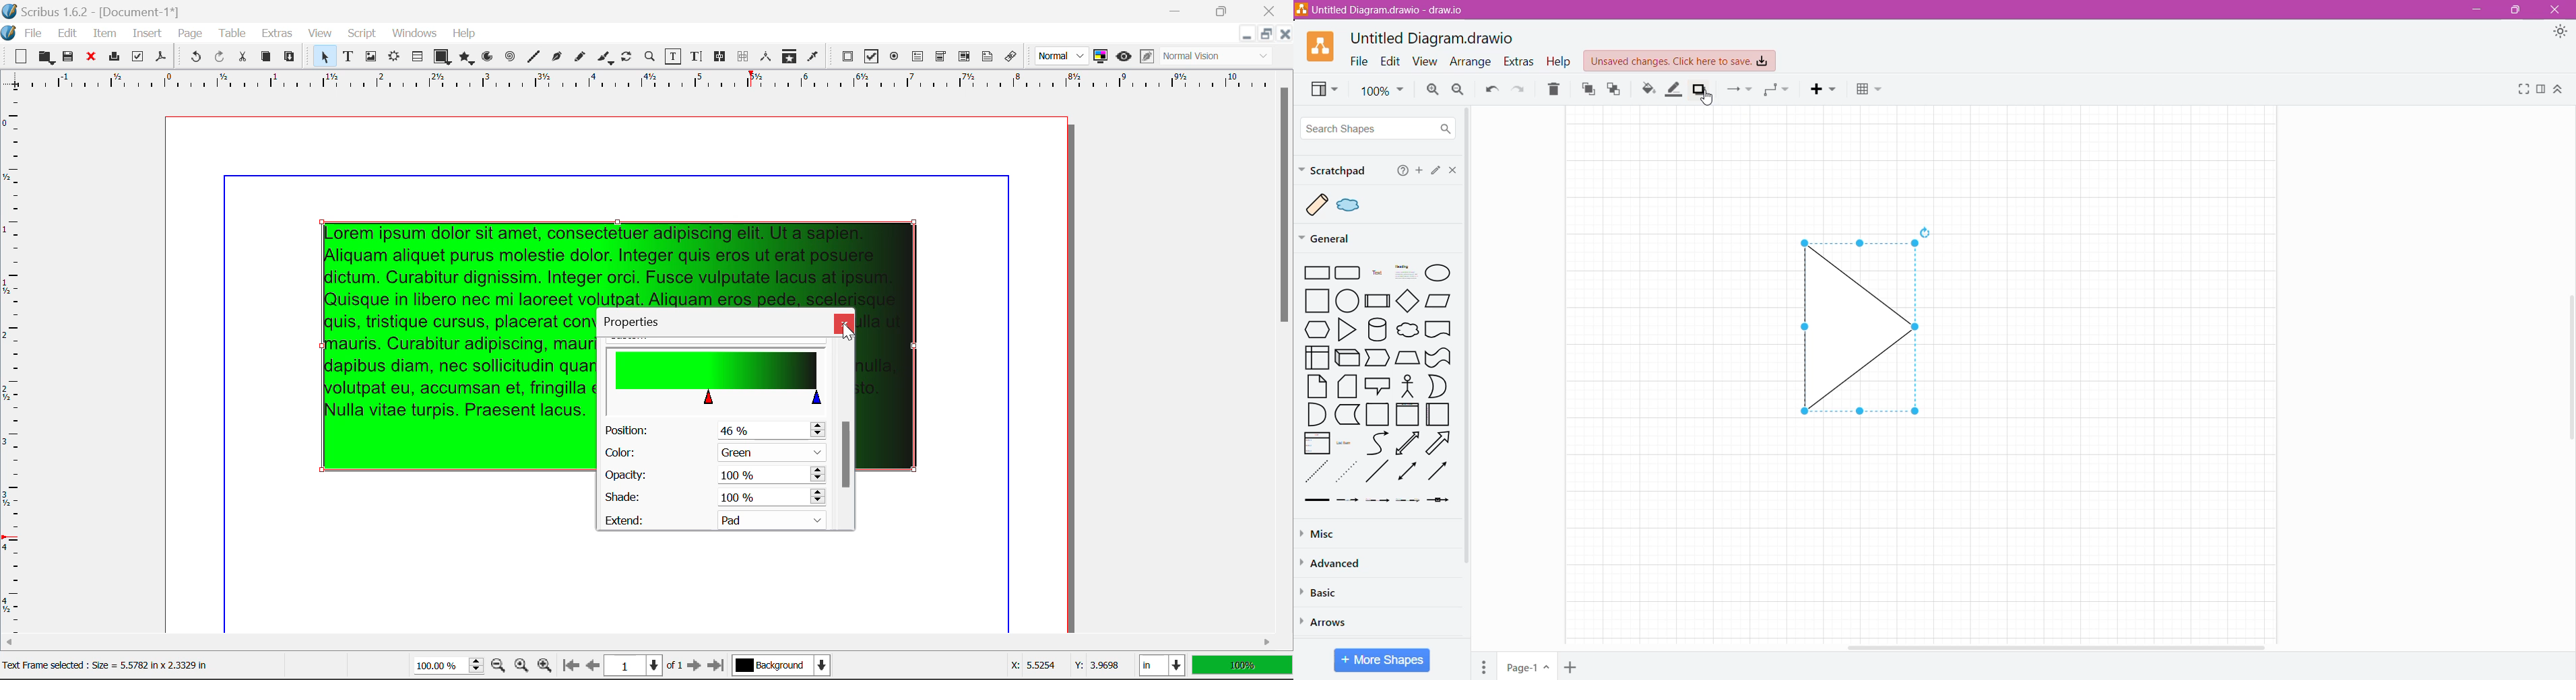 The image size is (2576, 700). Describe the element at coordinates (1855, 330) in the screenshot. I see `Shape selected` at that location.